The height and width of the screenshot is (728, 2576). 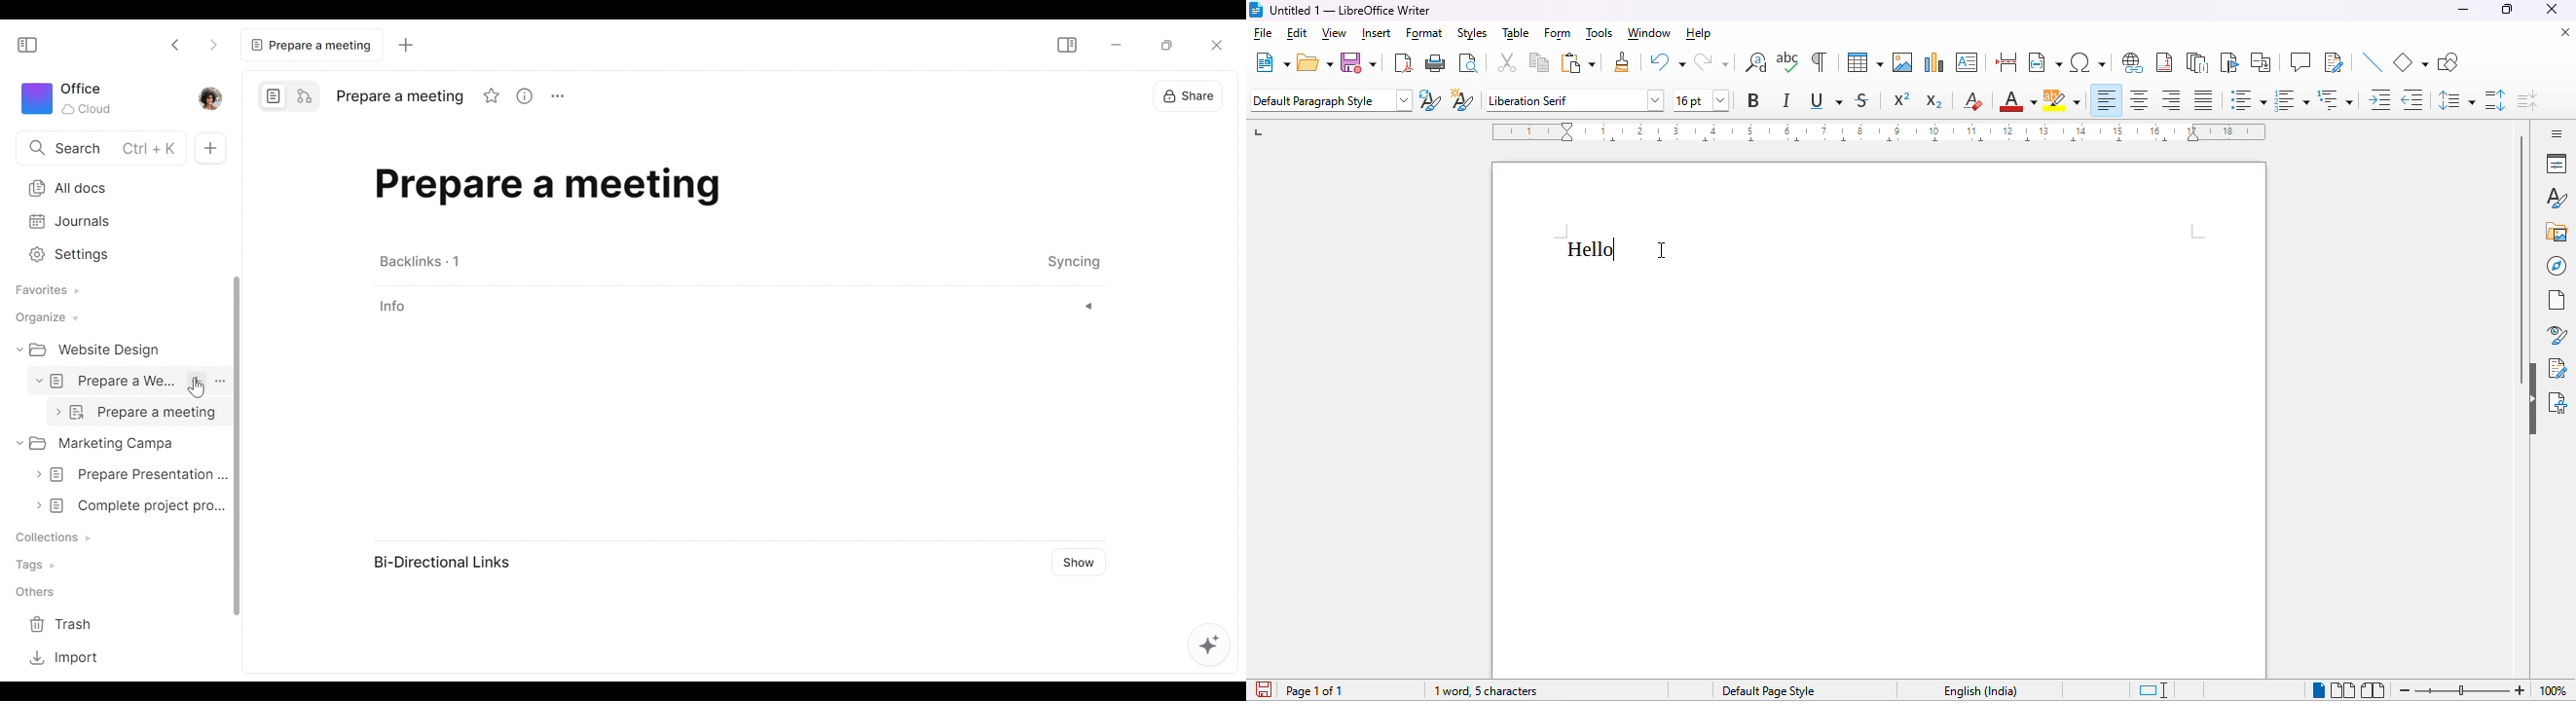 What do you see at coordinates (1650, 34) in the screenshot?
I see `window` at bounding box center [1650, 34].